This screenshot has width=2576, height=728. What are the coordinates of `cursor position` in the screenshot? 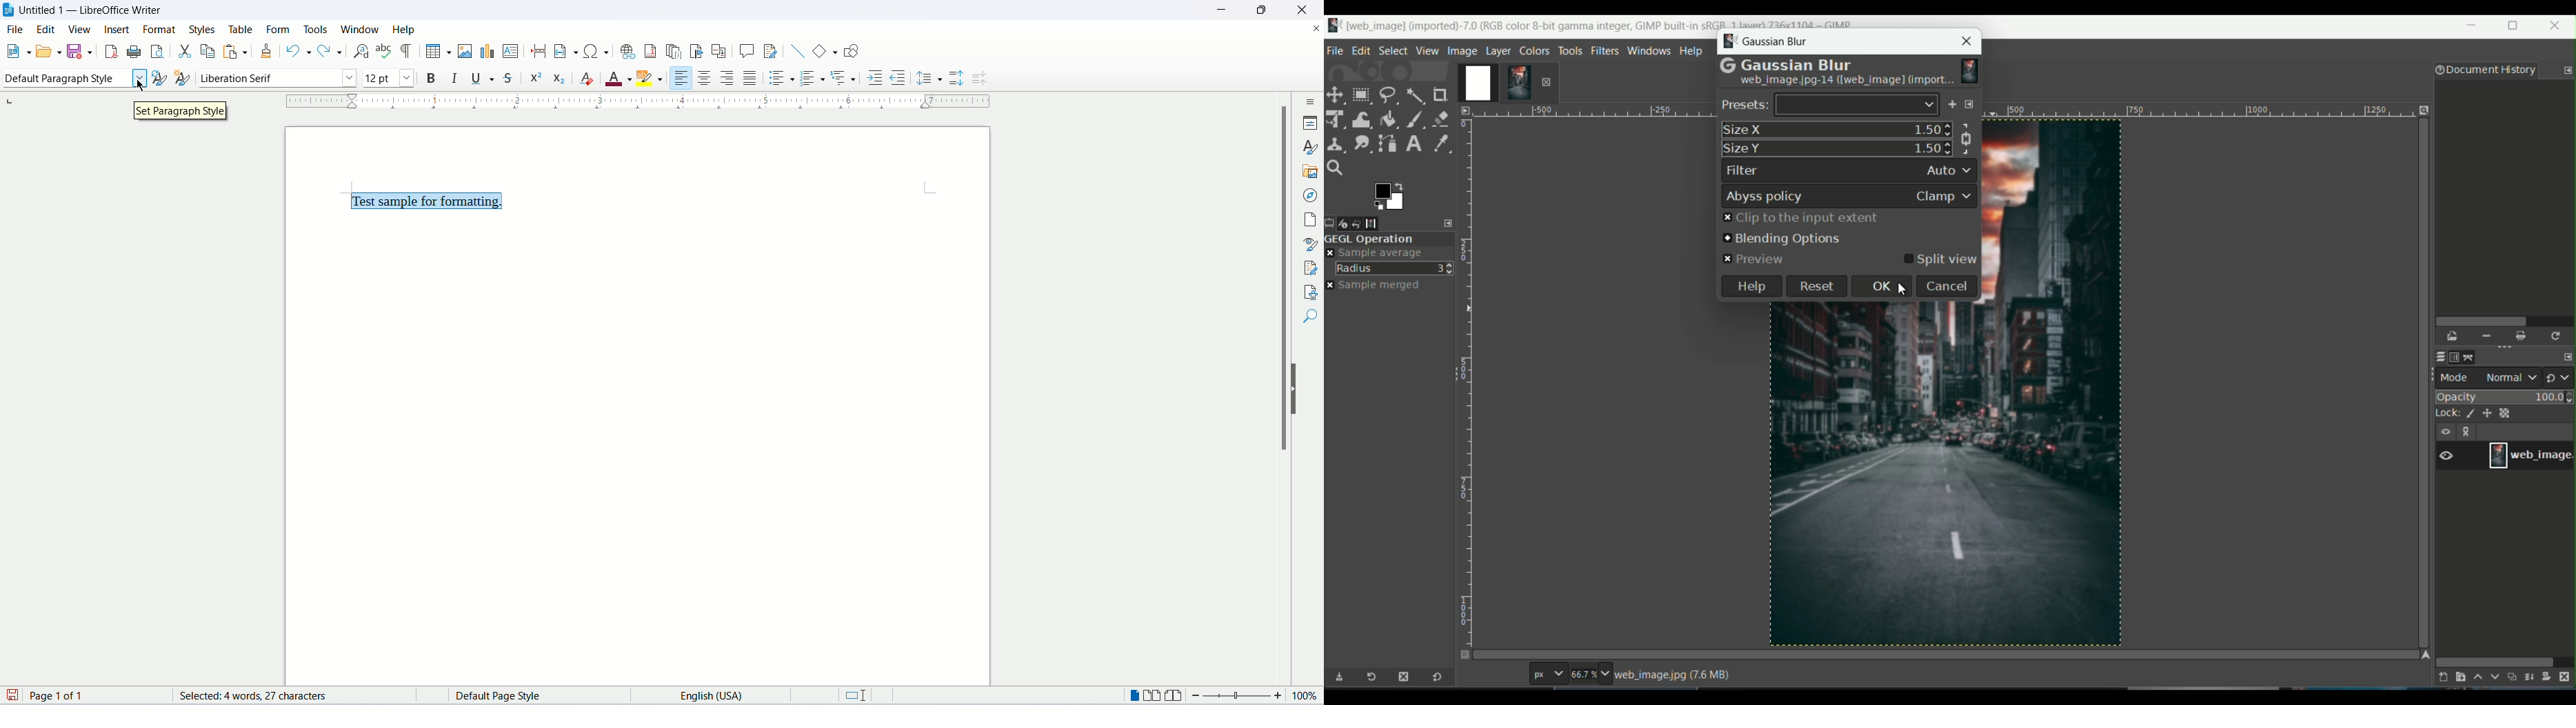 It's located at (1495, 677).